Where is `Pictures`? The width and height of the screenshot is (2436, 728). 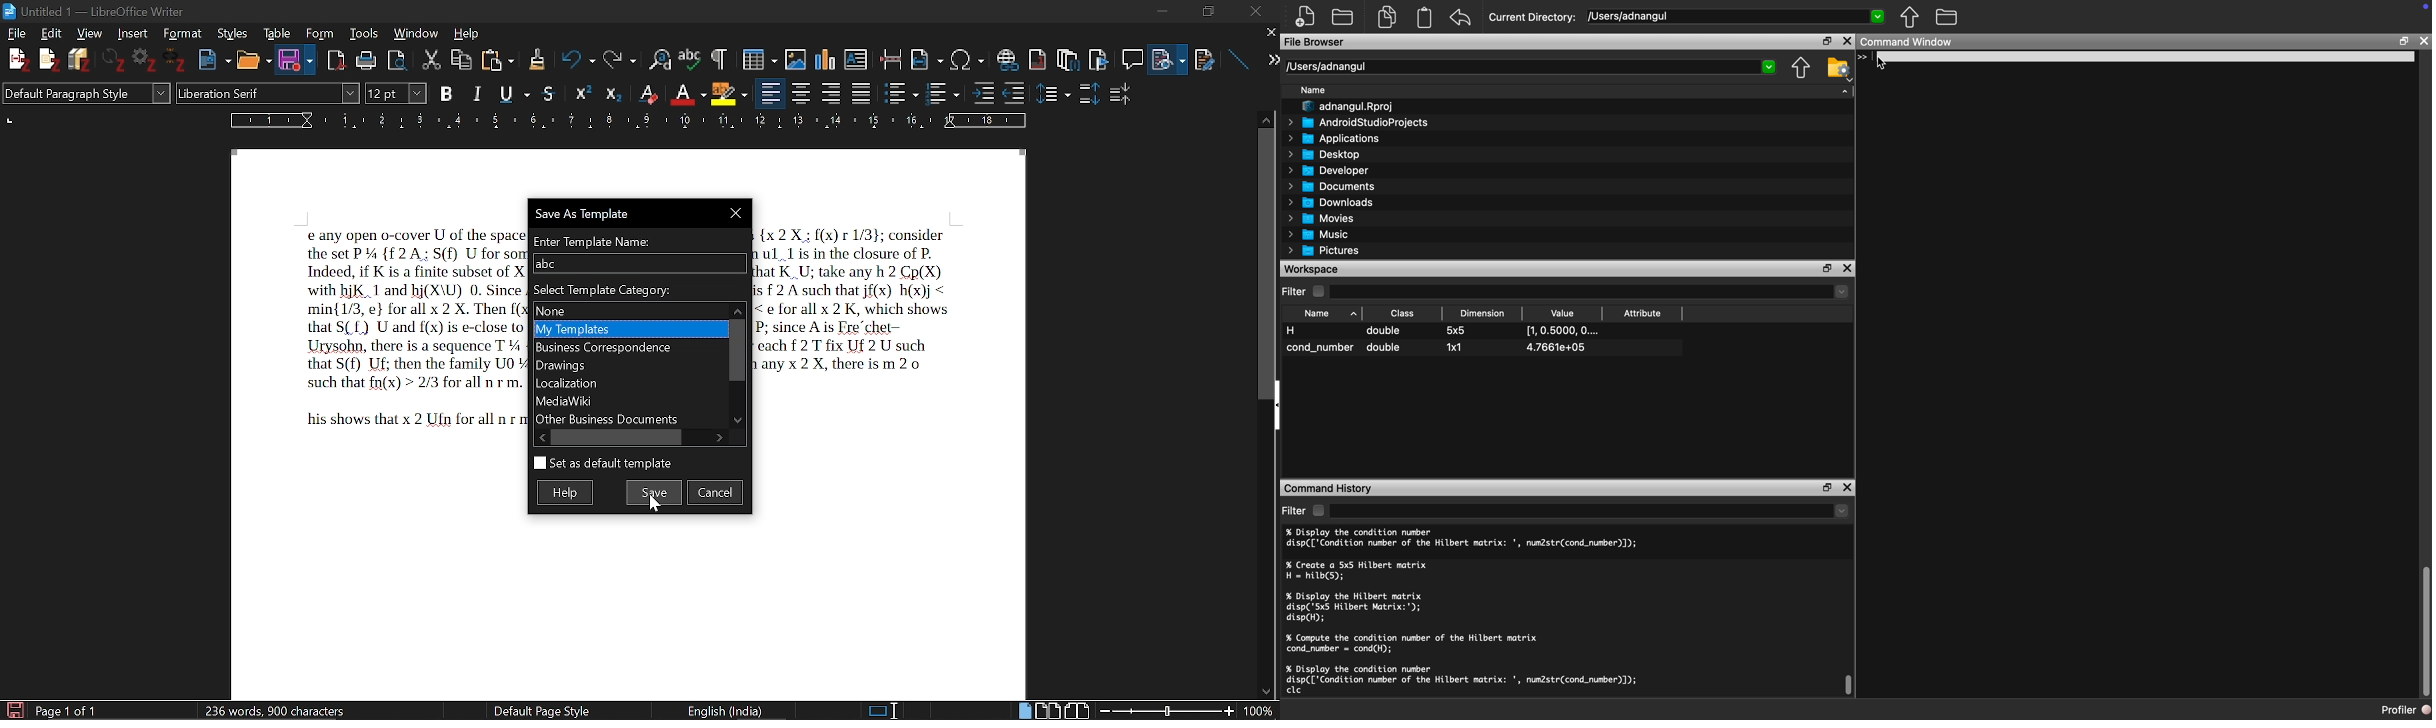 Pictures is located at coordinates (1325, 250).